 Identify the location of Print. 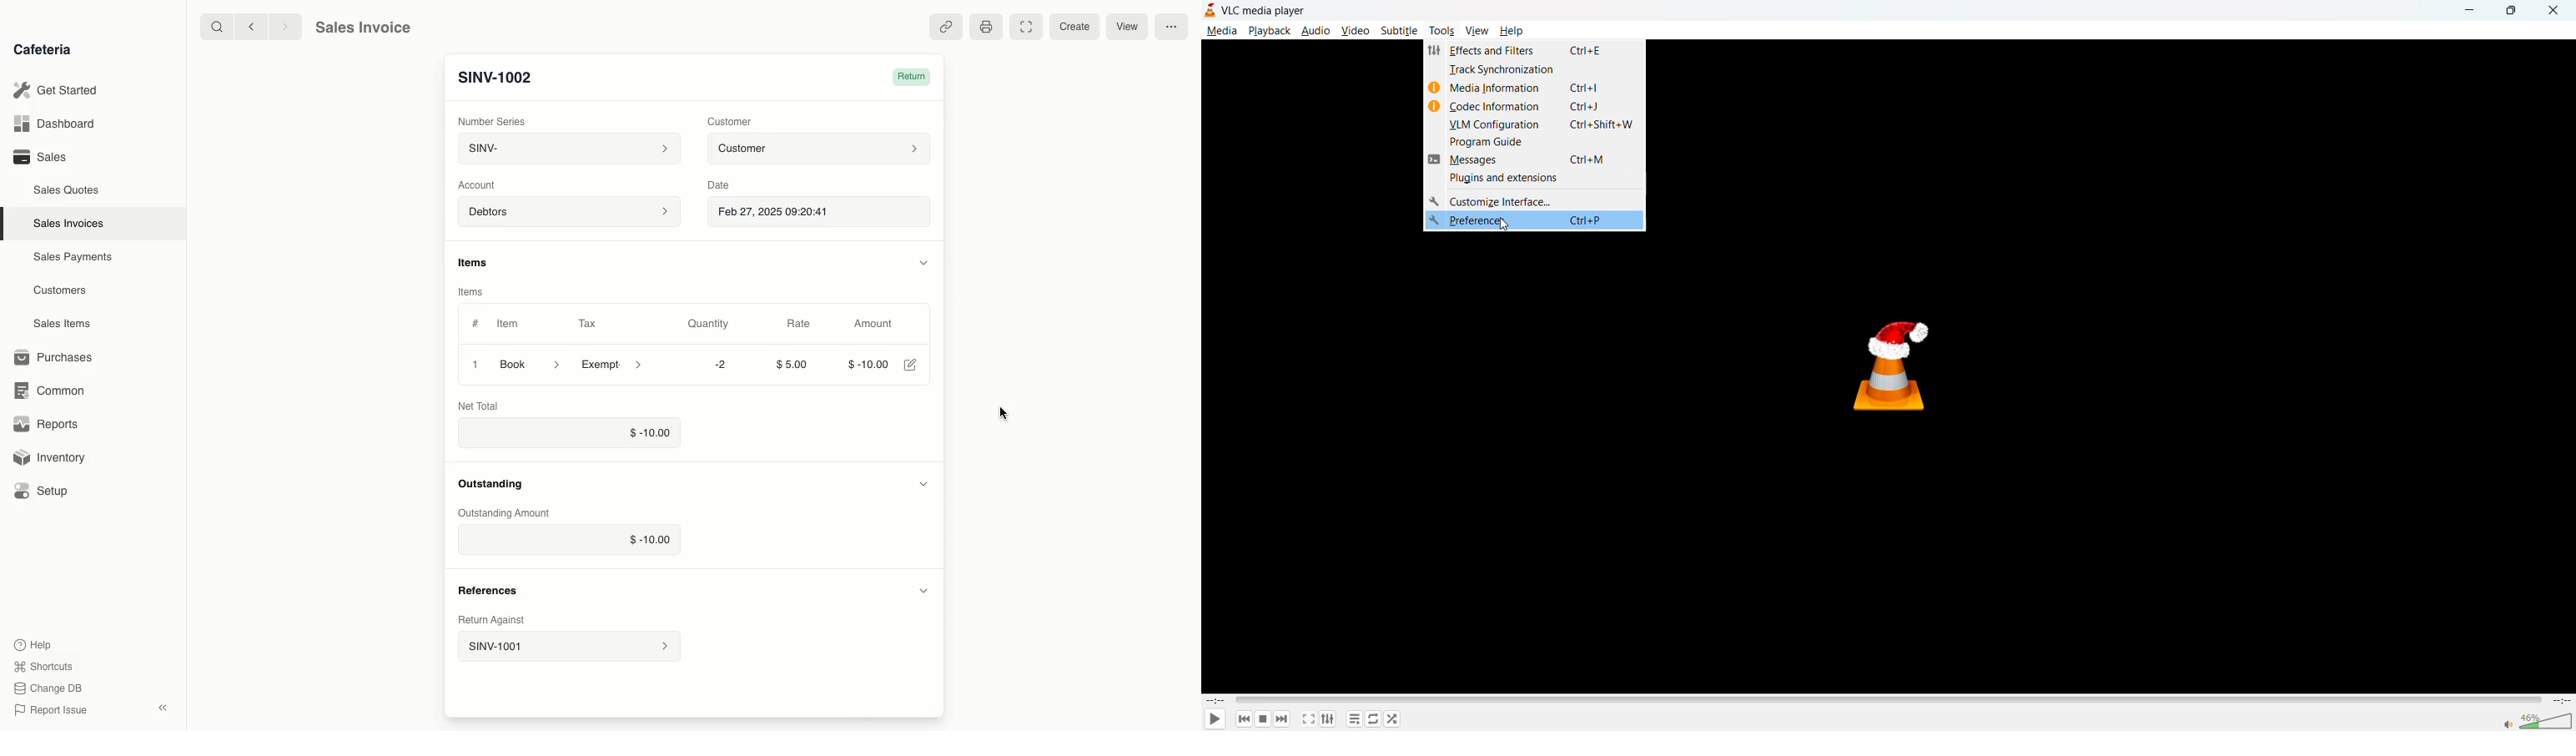
(986, 28).